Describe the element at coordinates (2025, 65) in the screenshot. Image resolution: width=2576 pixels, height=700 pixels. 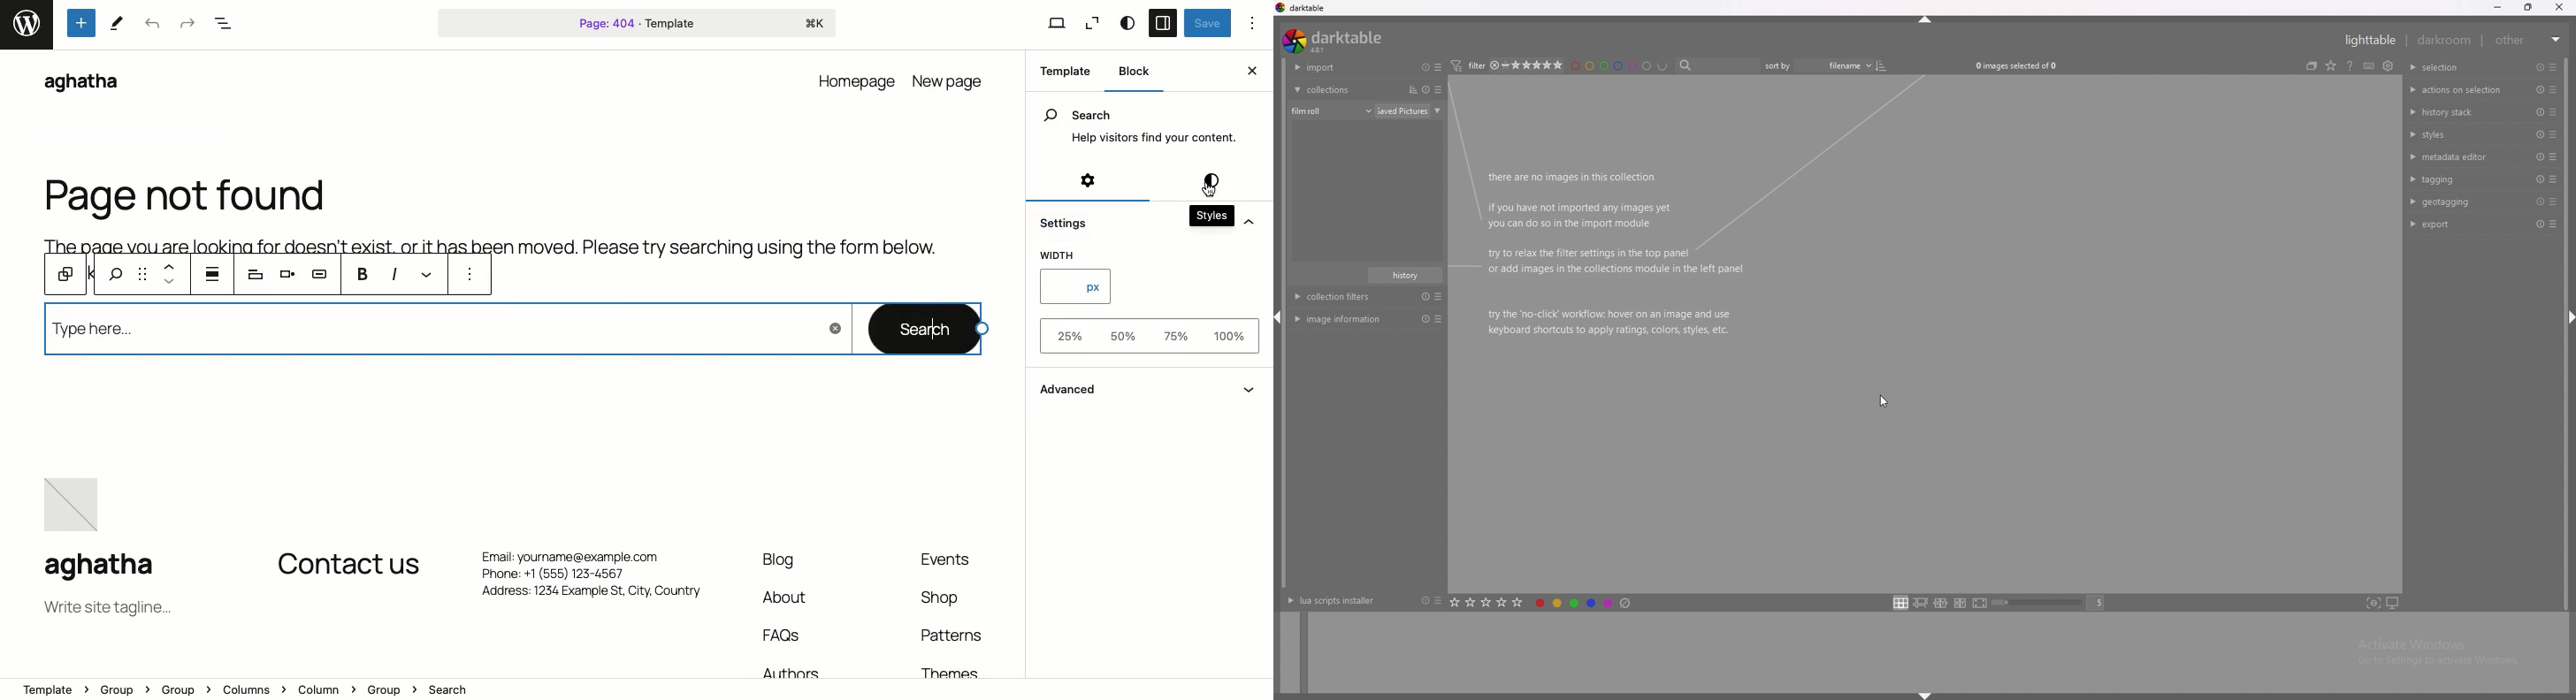
I see `1 image selected` at that location.